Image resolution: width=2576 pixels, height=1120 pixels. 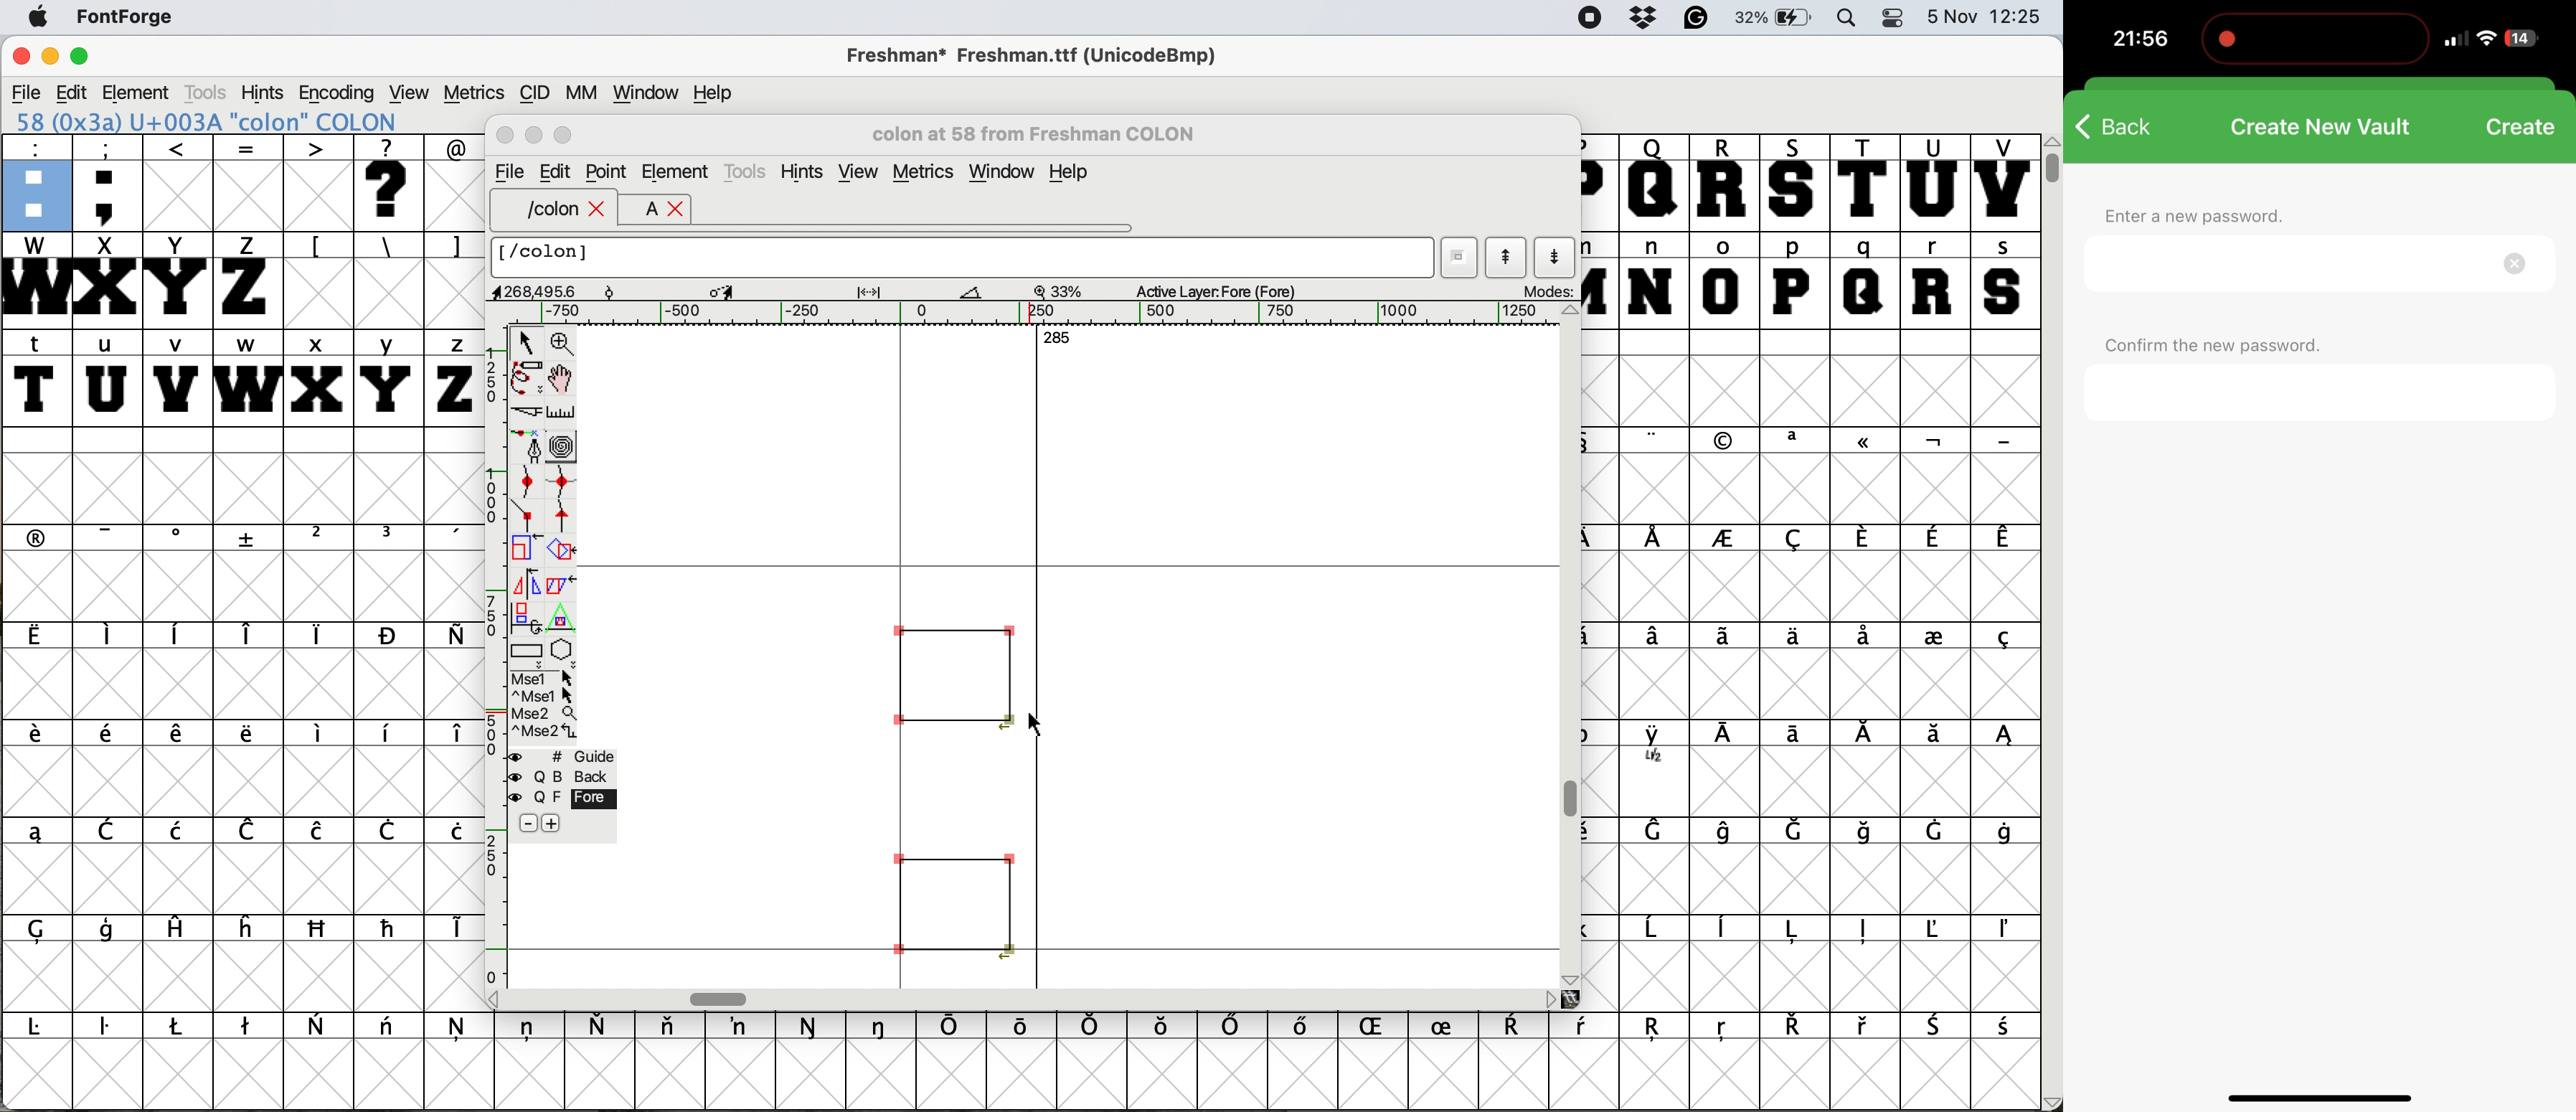 I want to click on z, so click(x=450, y=377).